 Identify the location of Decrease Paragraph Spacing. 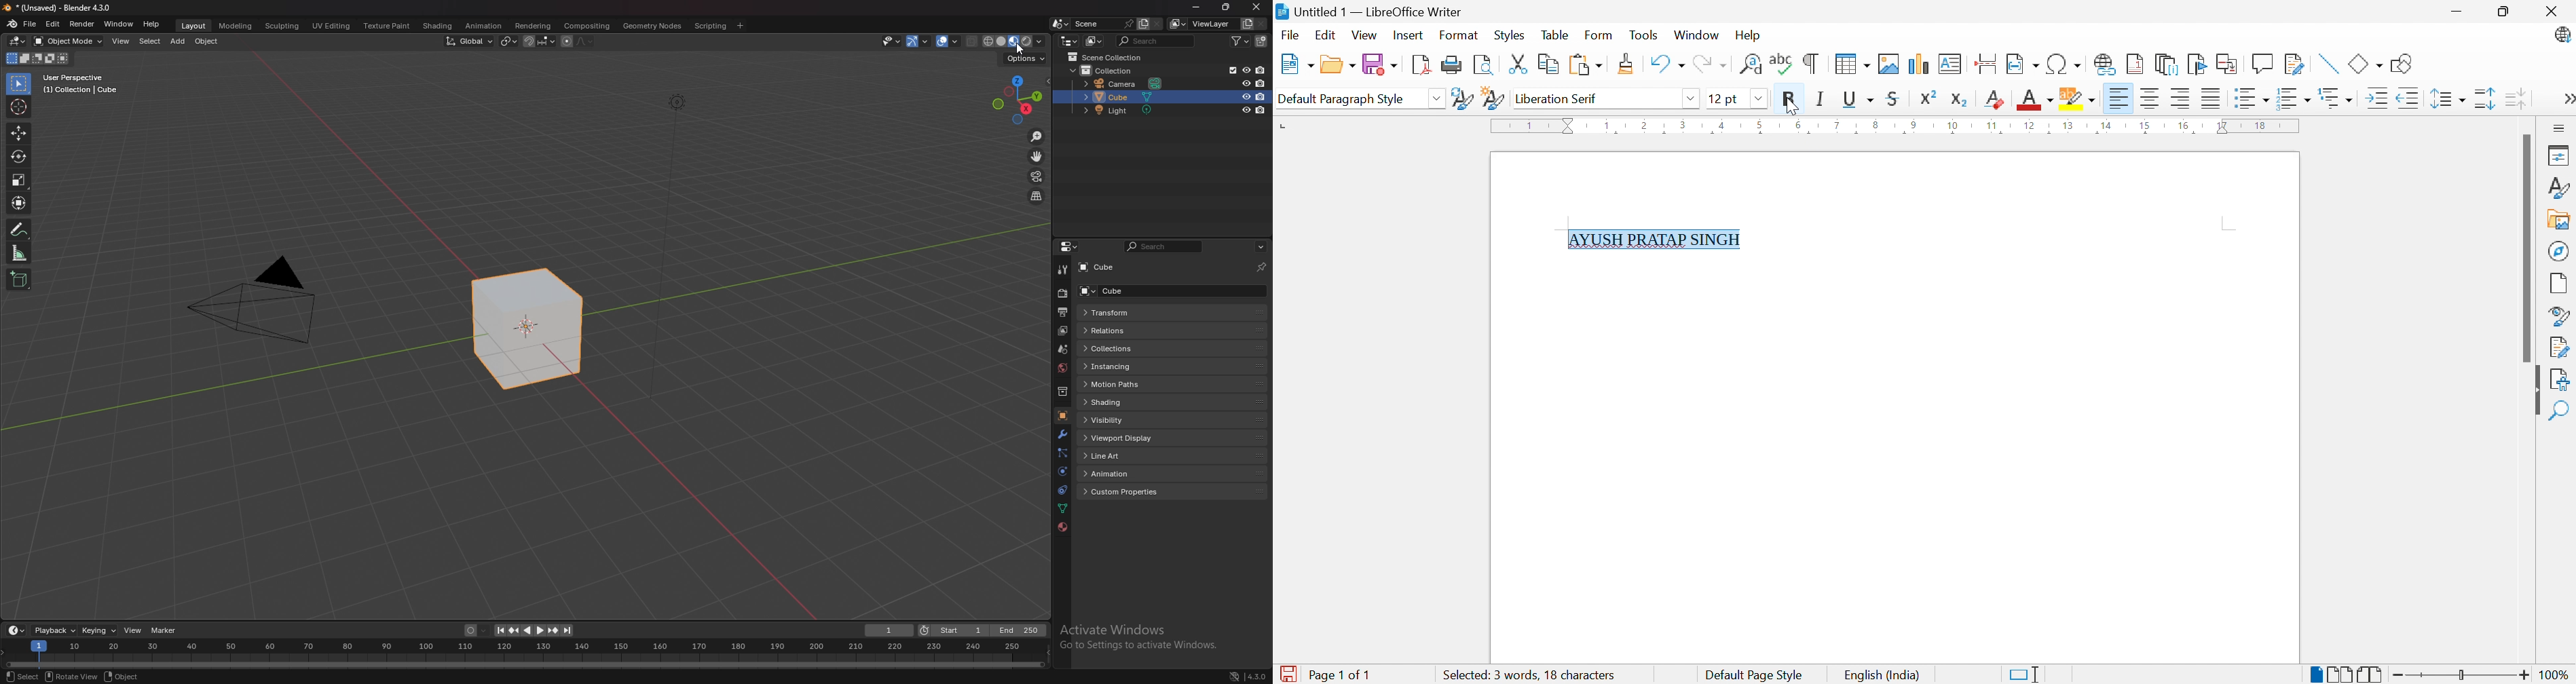
(2514, 97).